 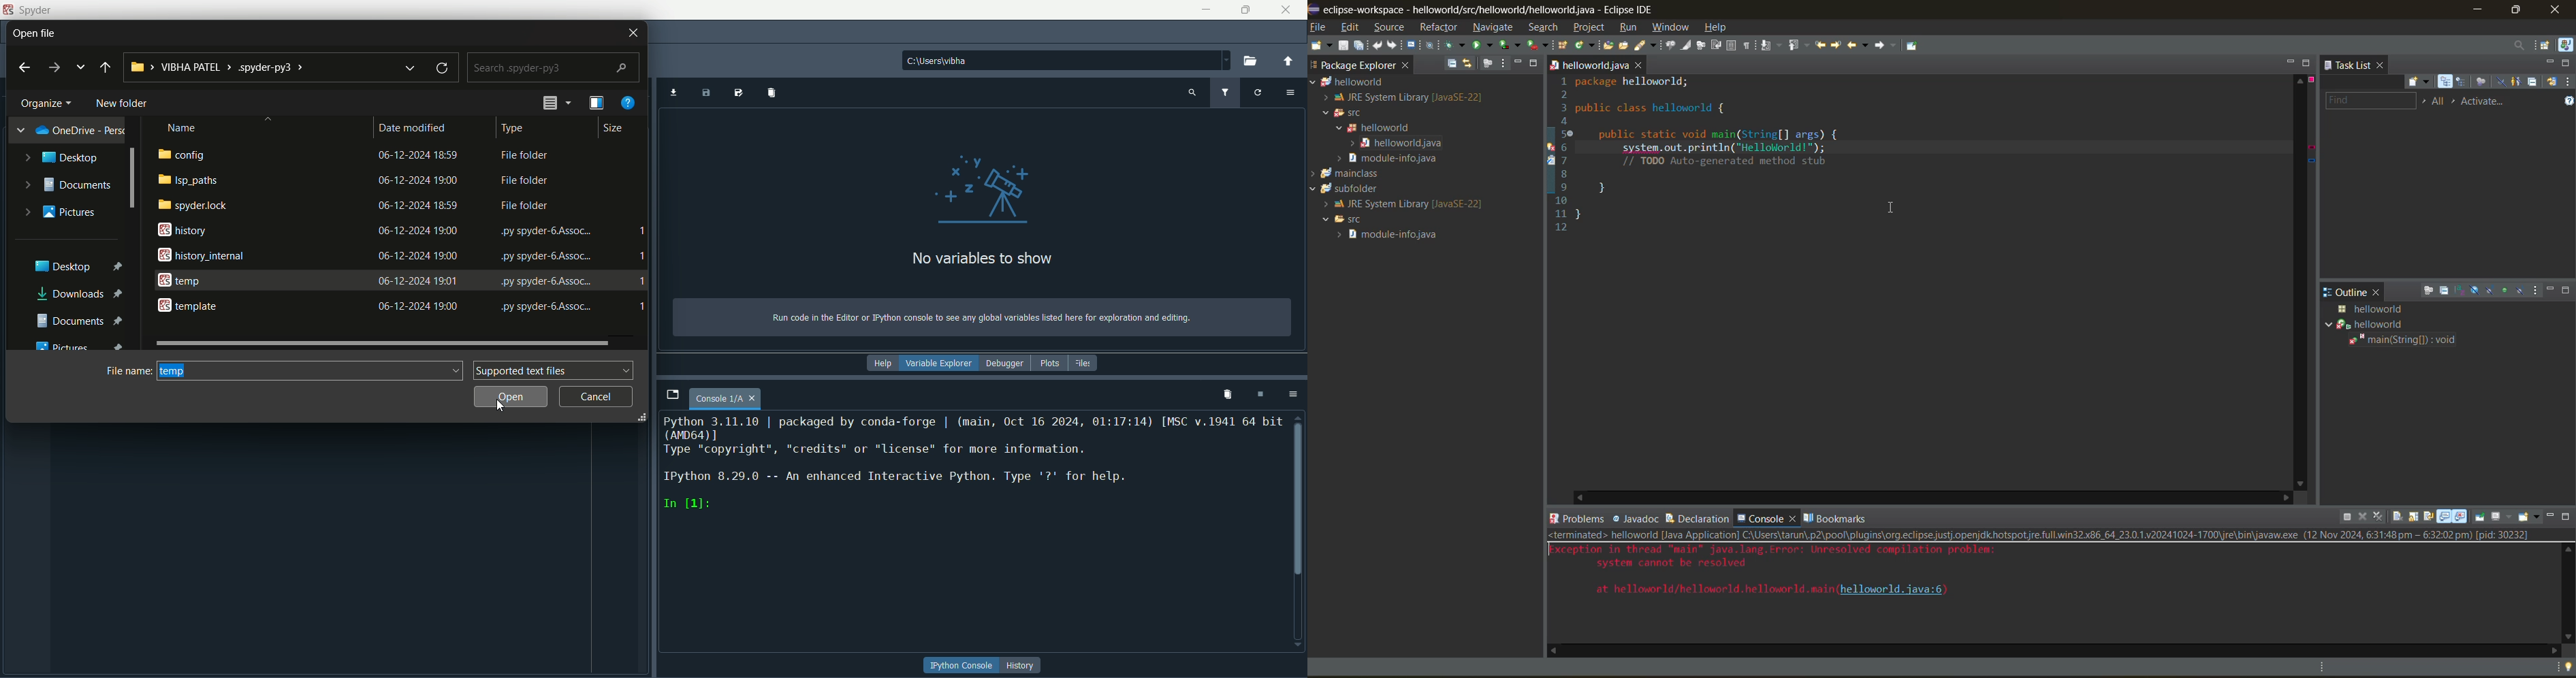 I want to click on line info, so click(x=1548, y=166).